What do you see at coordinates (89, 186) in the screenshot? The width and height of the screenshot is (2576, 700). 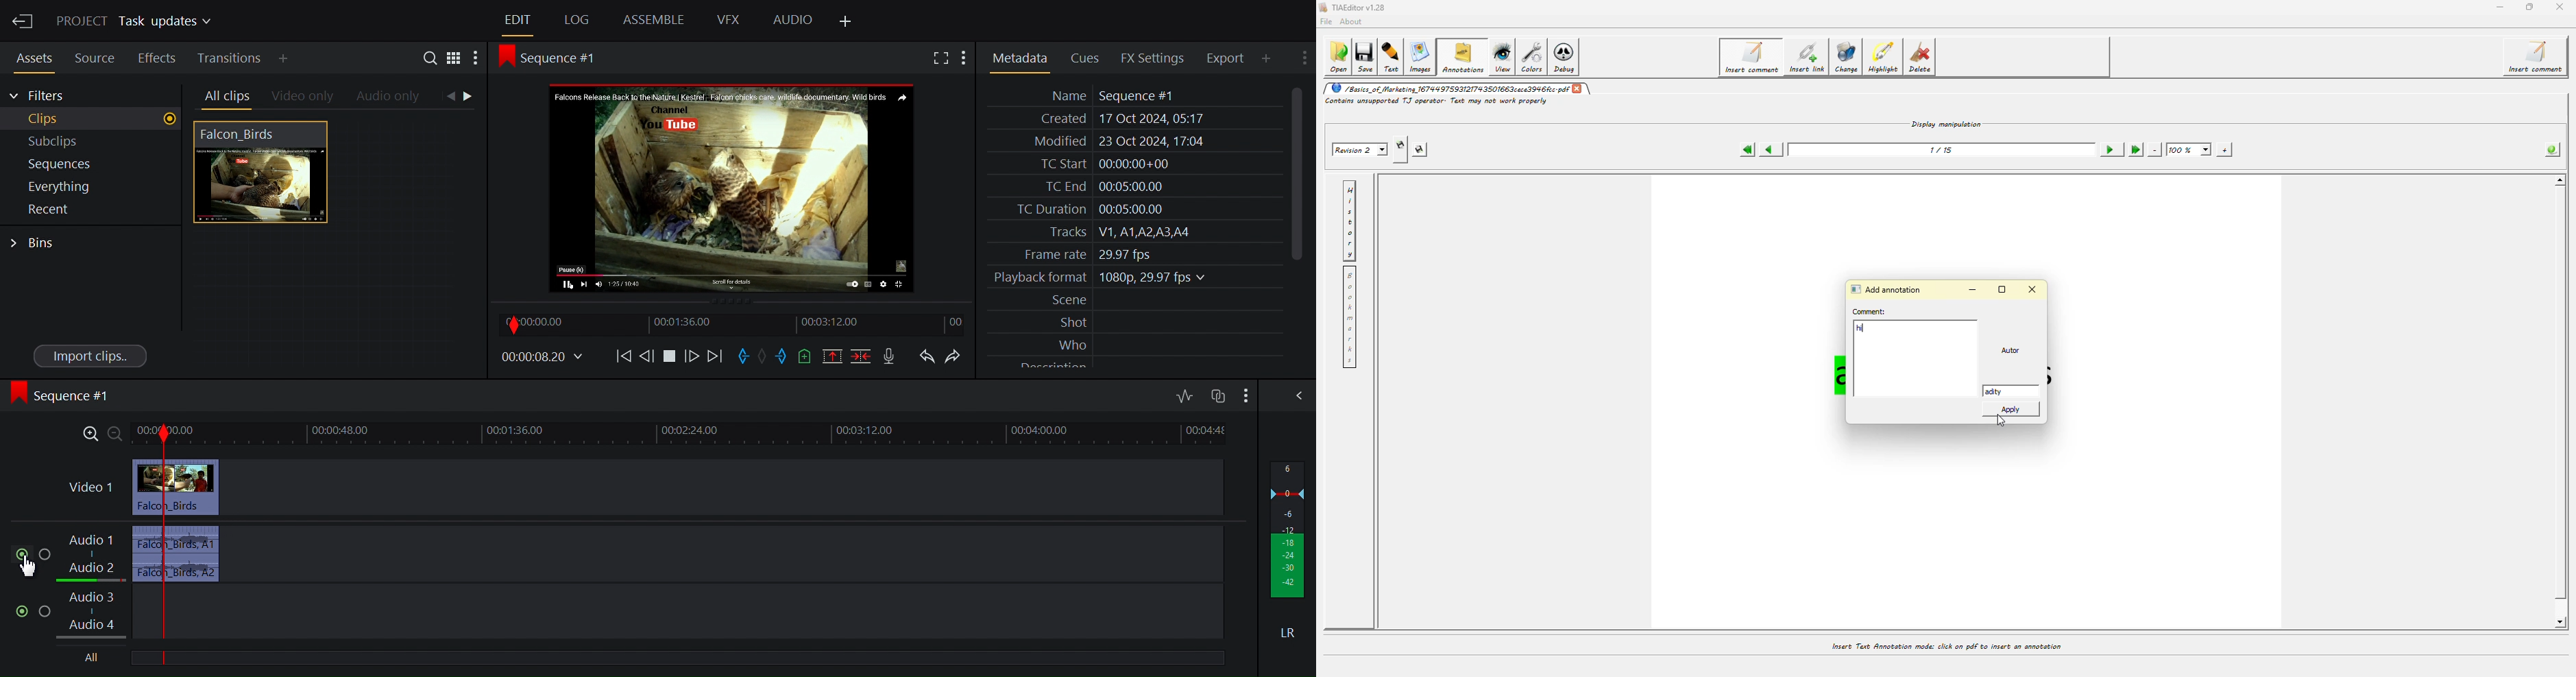 I see `Show everything in the current project` at bounding box center [89, 186].